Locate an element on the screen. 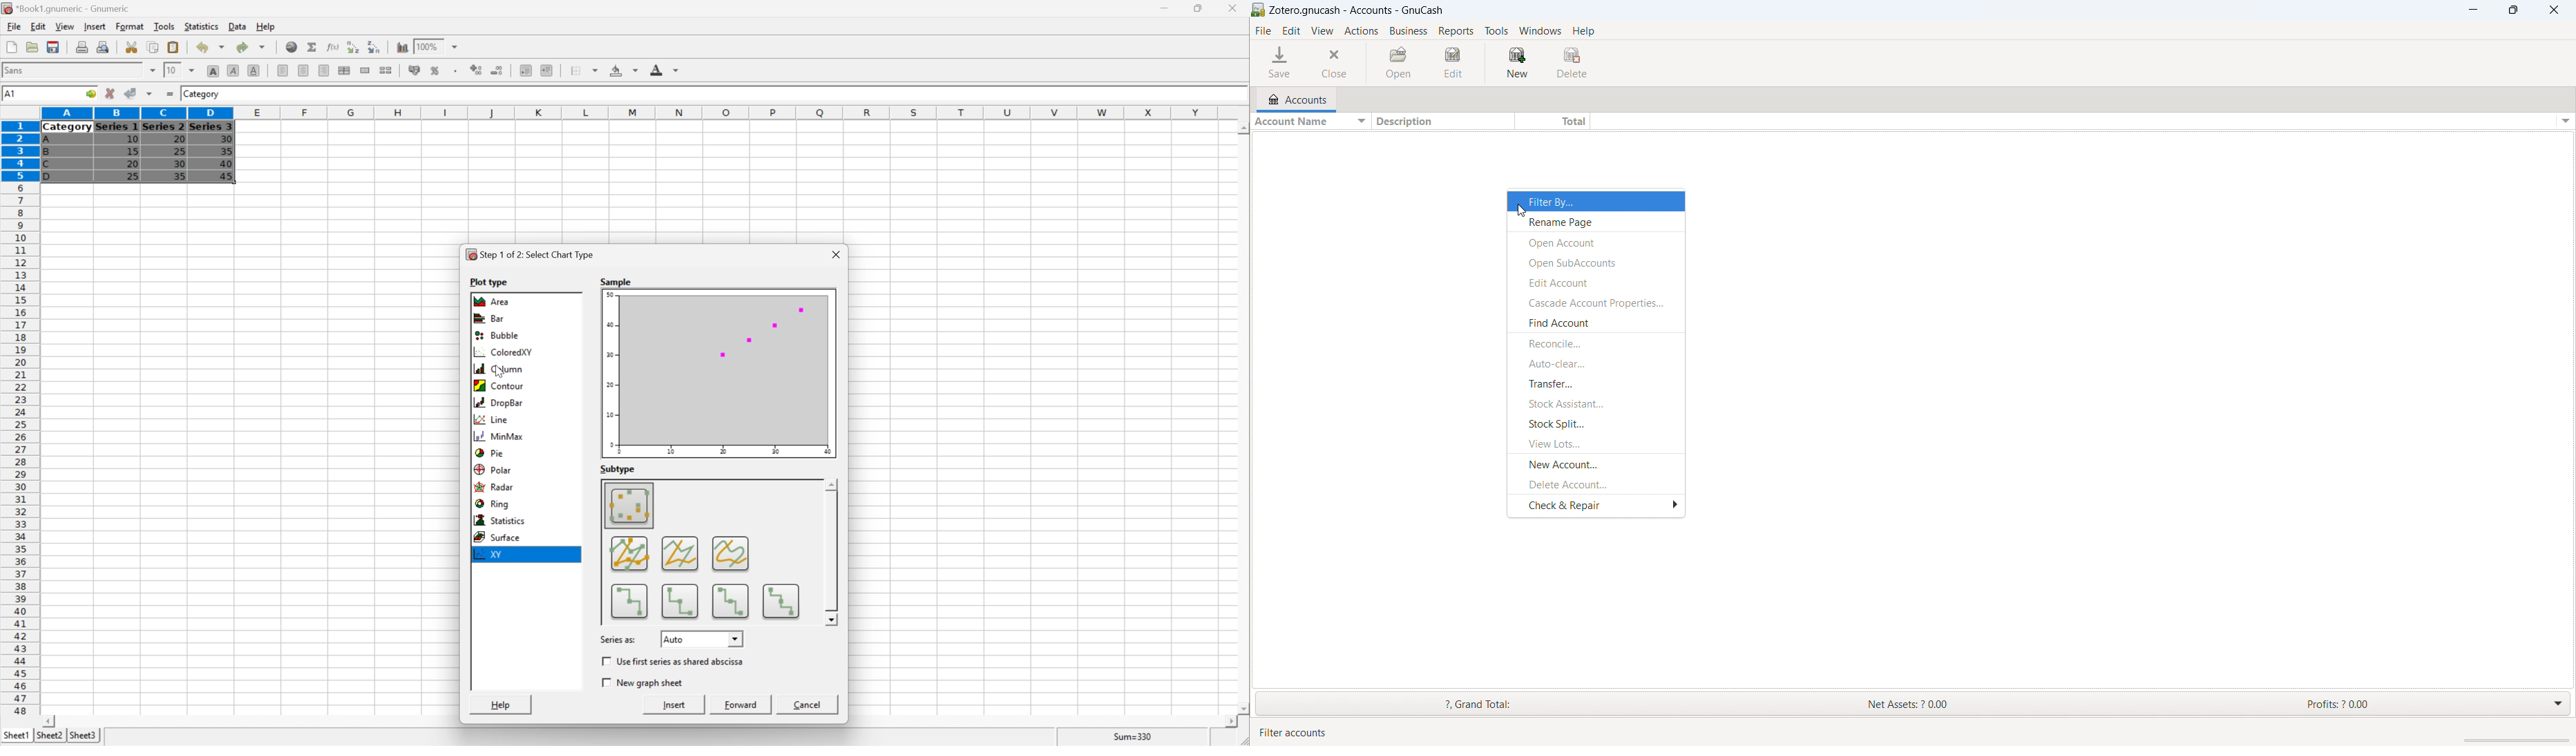  Open a file is located at coordinates (31, 47).